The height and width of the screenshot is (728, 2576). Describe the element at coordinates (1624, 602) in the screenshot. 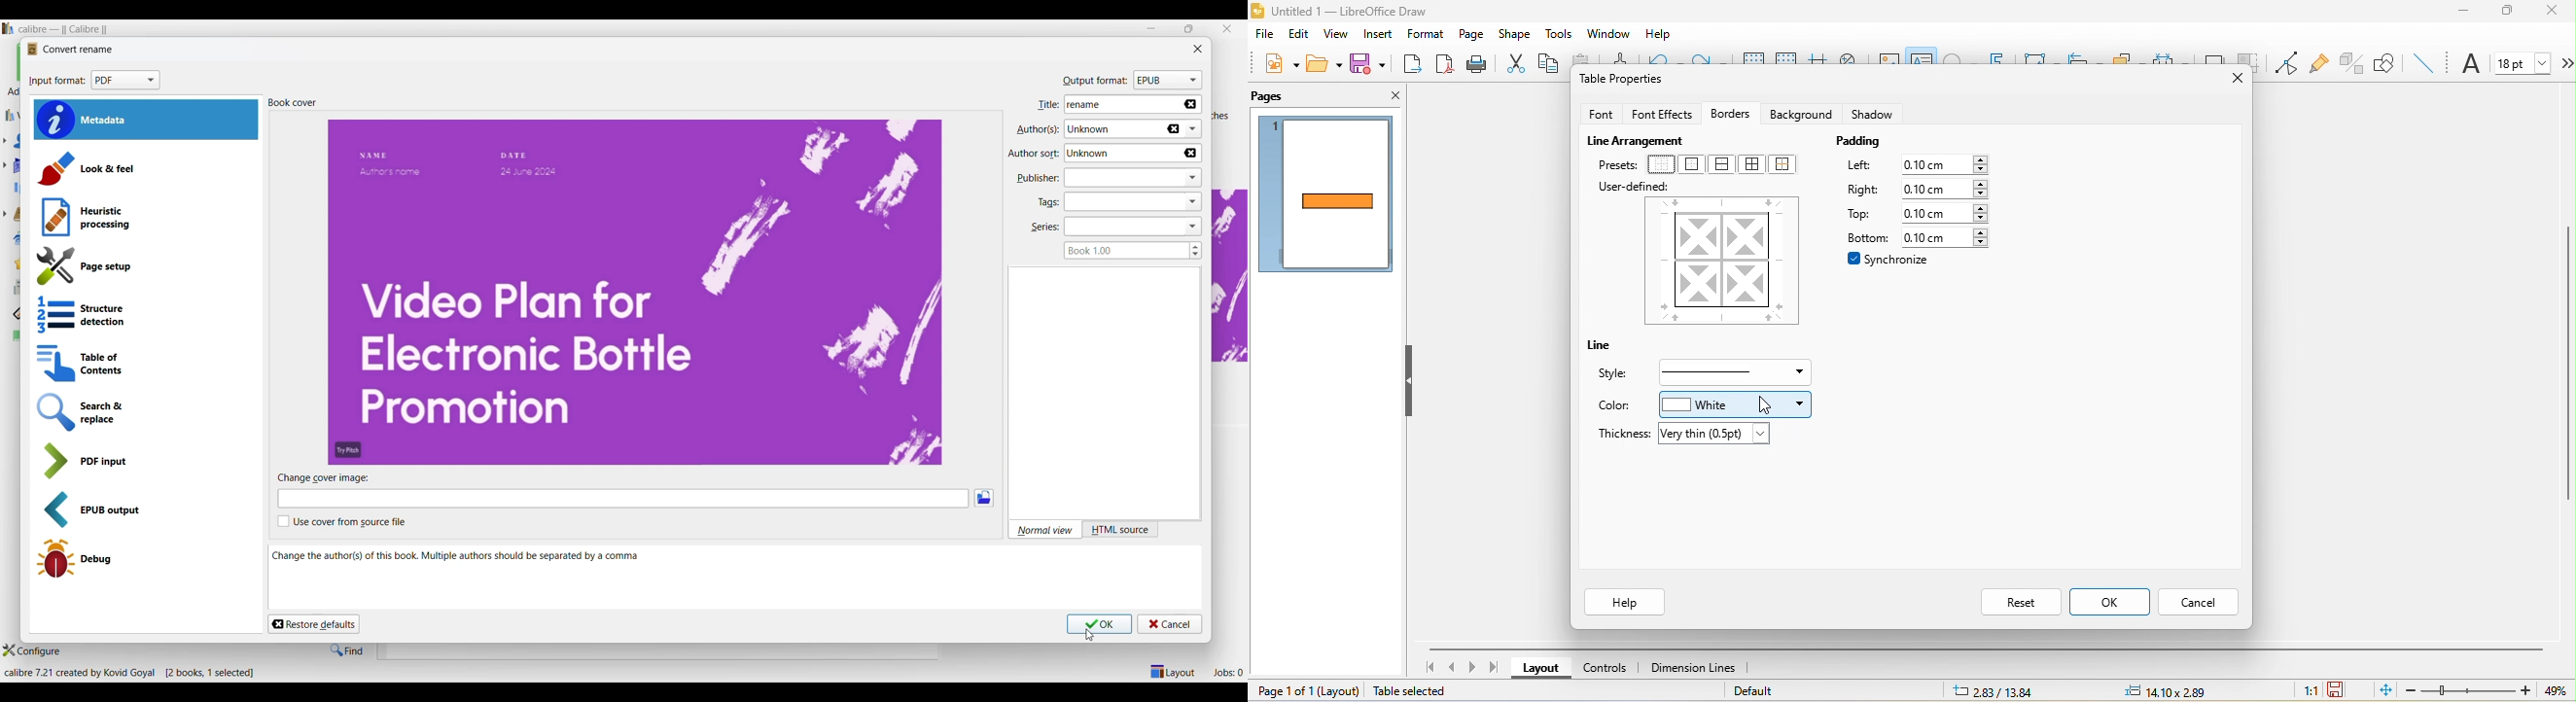

I see `help` at that location.